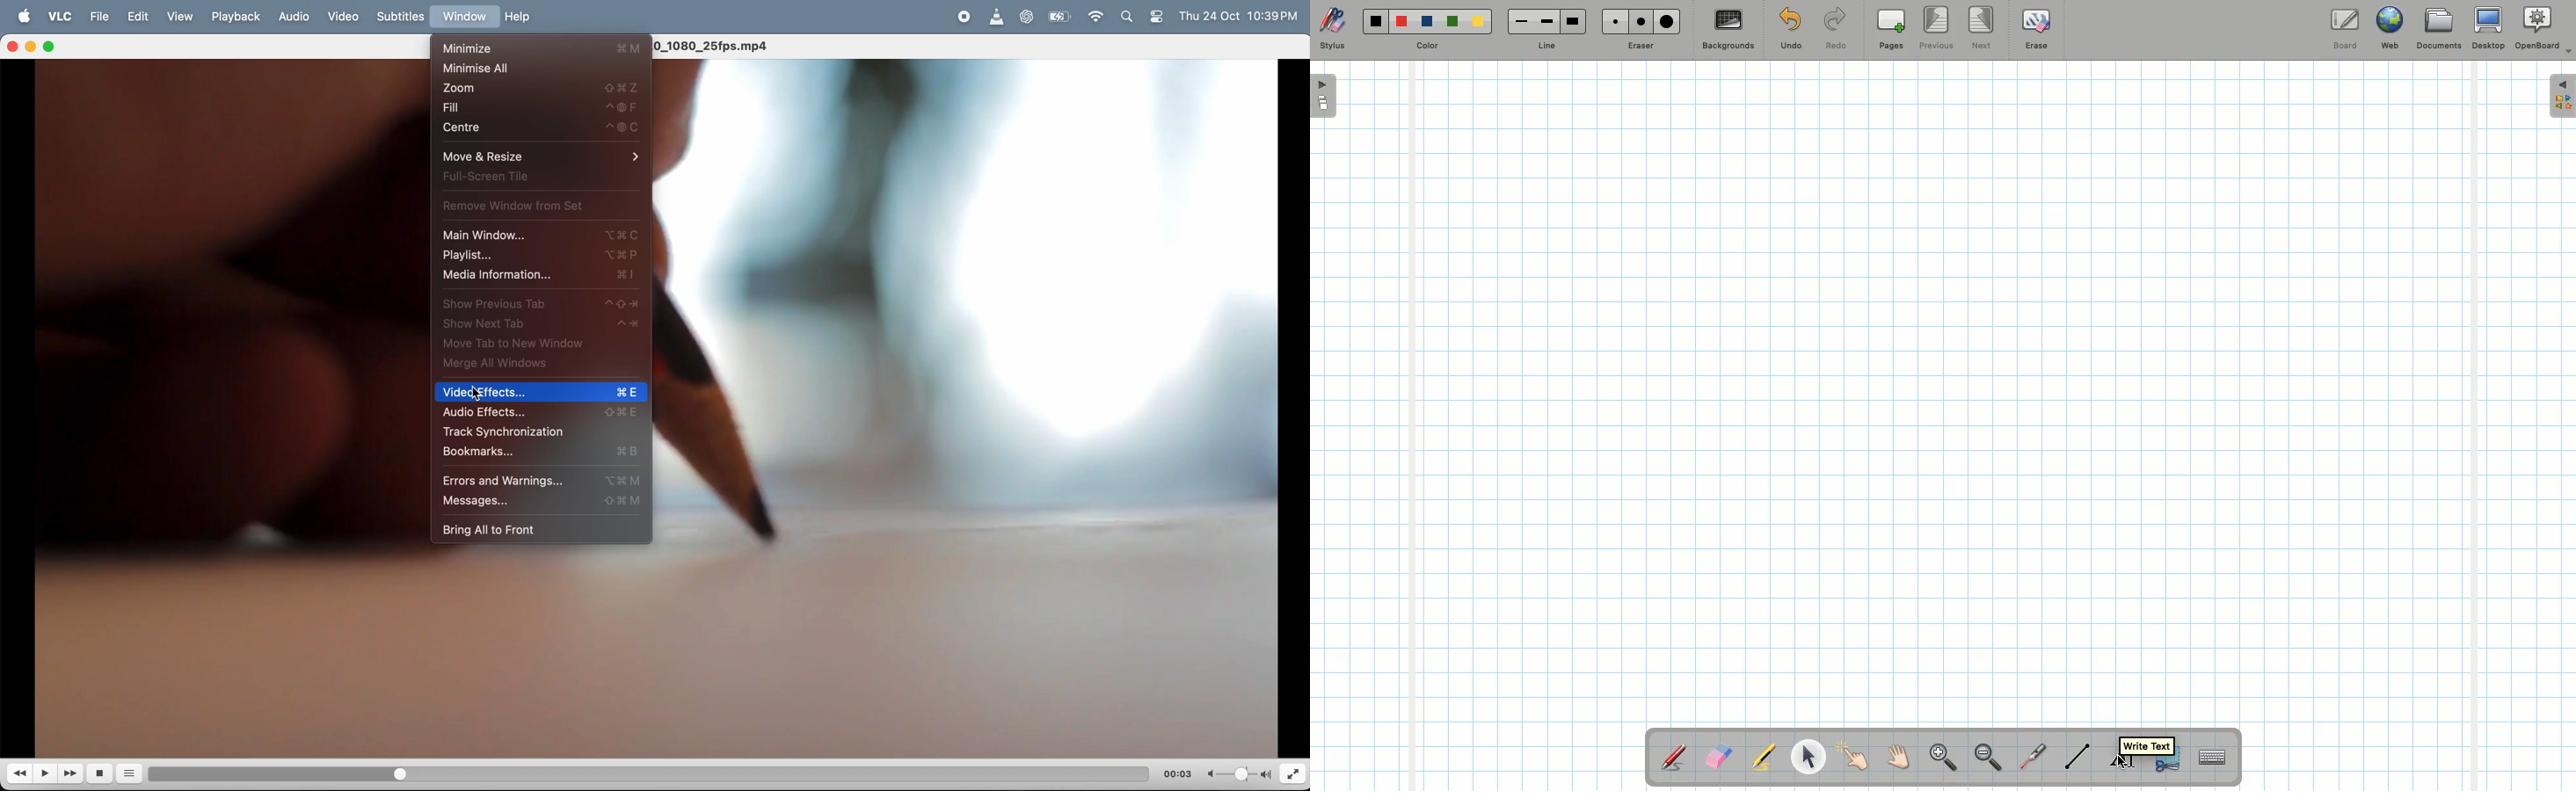  What do you see at coordinates (1836, 32) in the screenshot?
I see `Redo` at bounding box center [1836, 32].